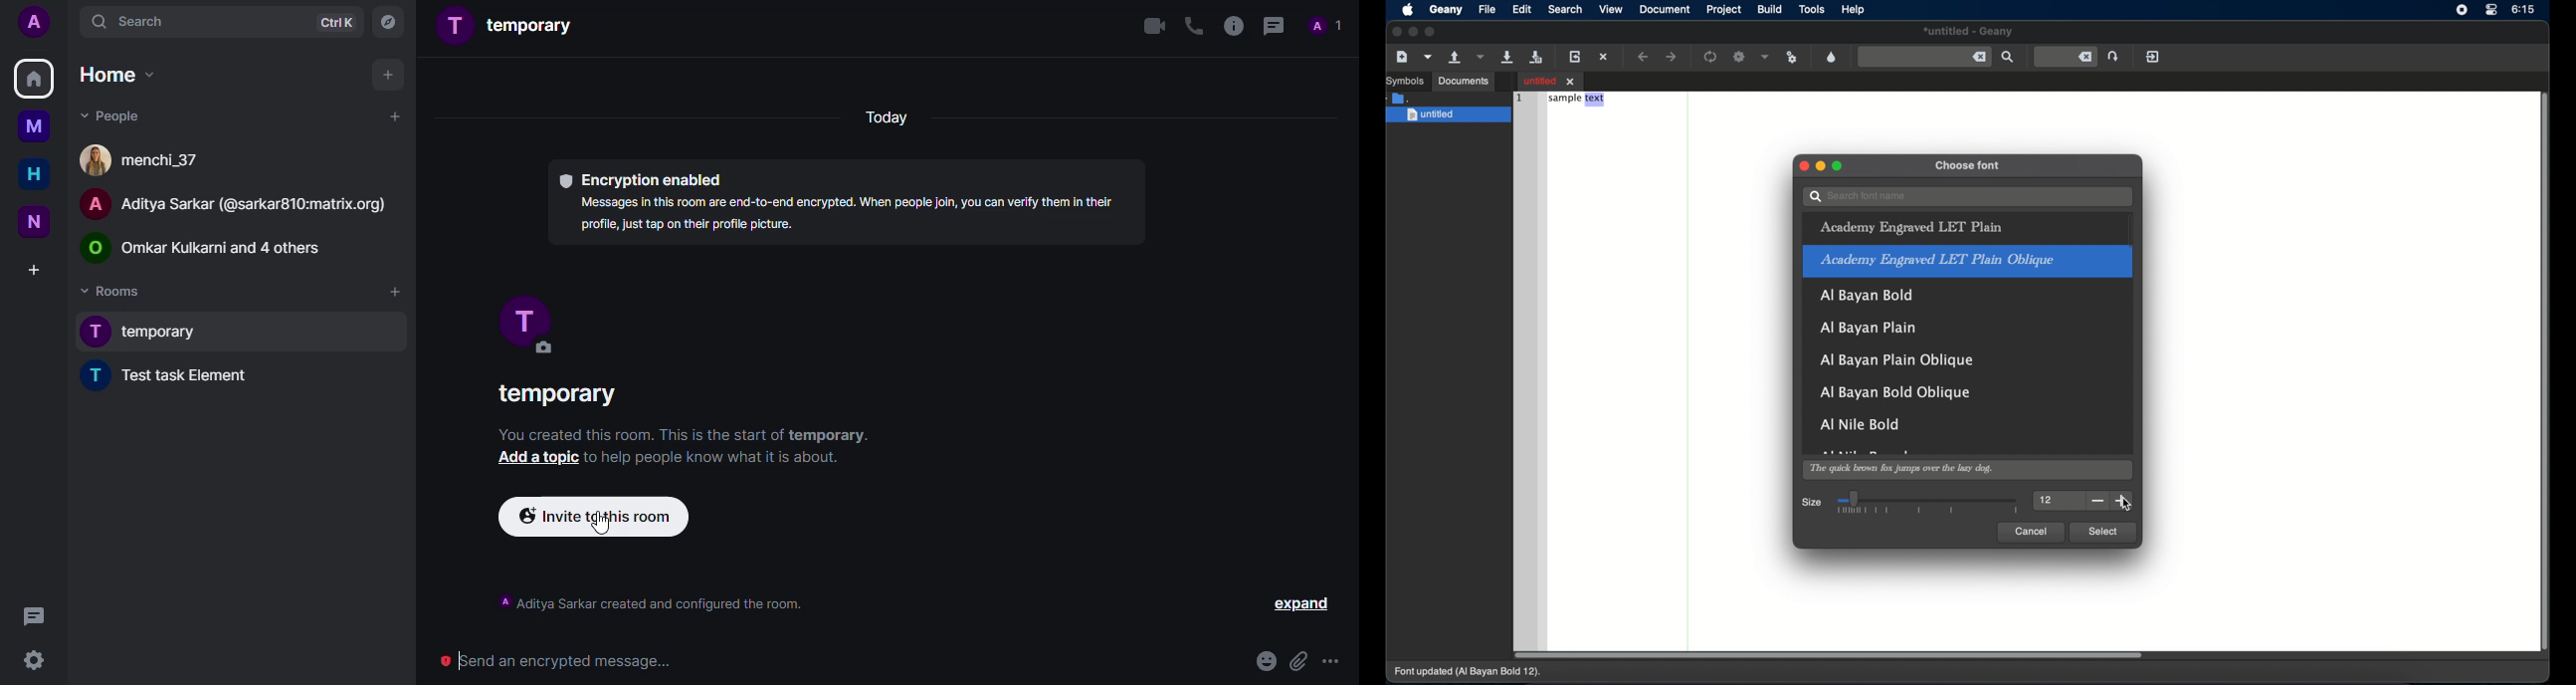 The width and height of the screenshot is (2576, 700). Describe the element at coordinates (147, 161) in the screenshot. I see `(6) menchi_37` at that location.